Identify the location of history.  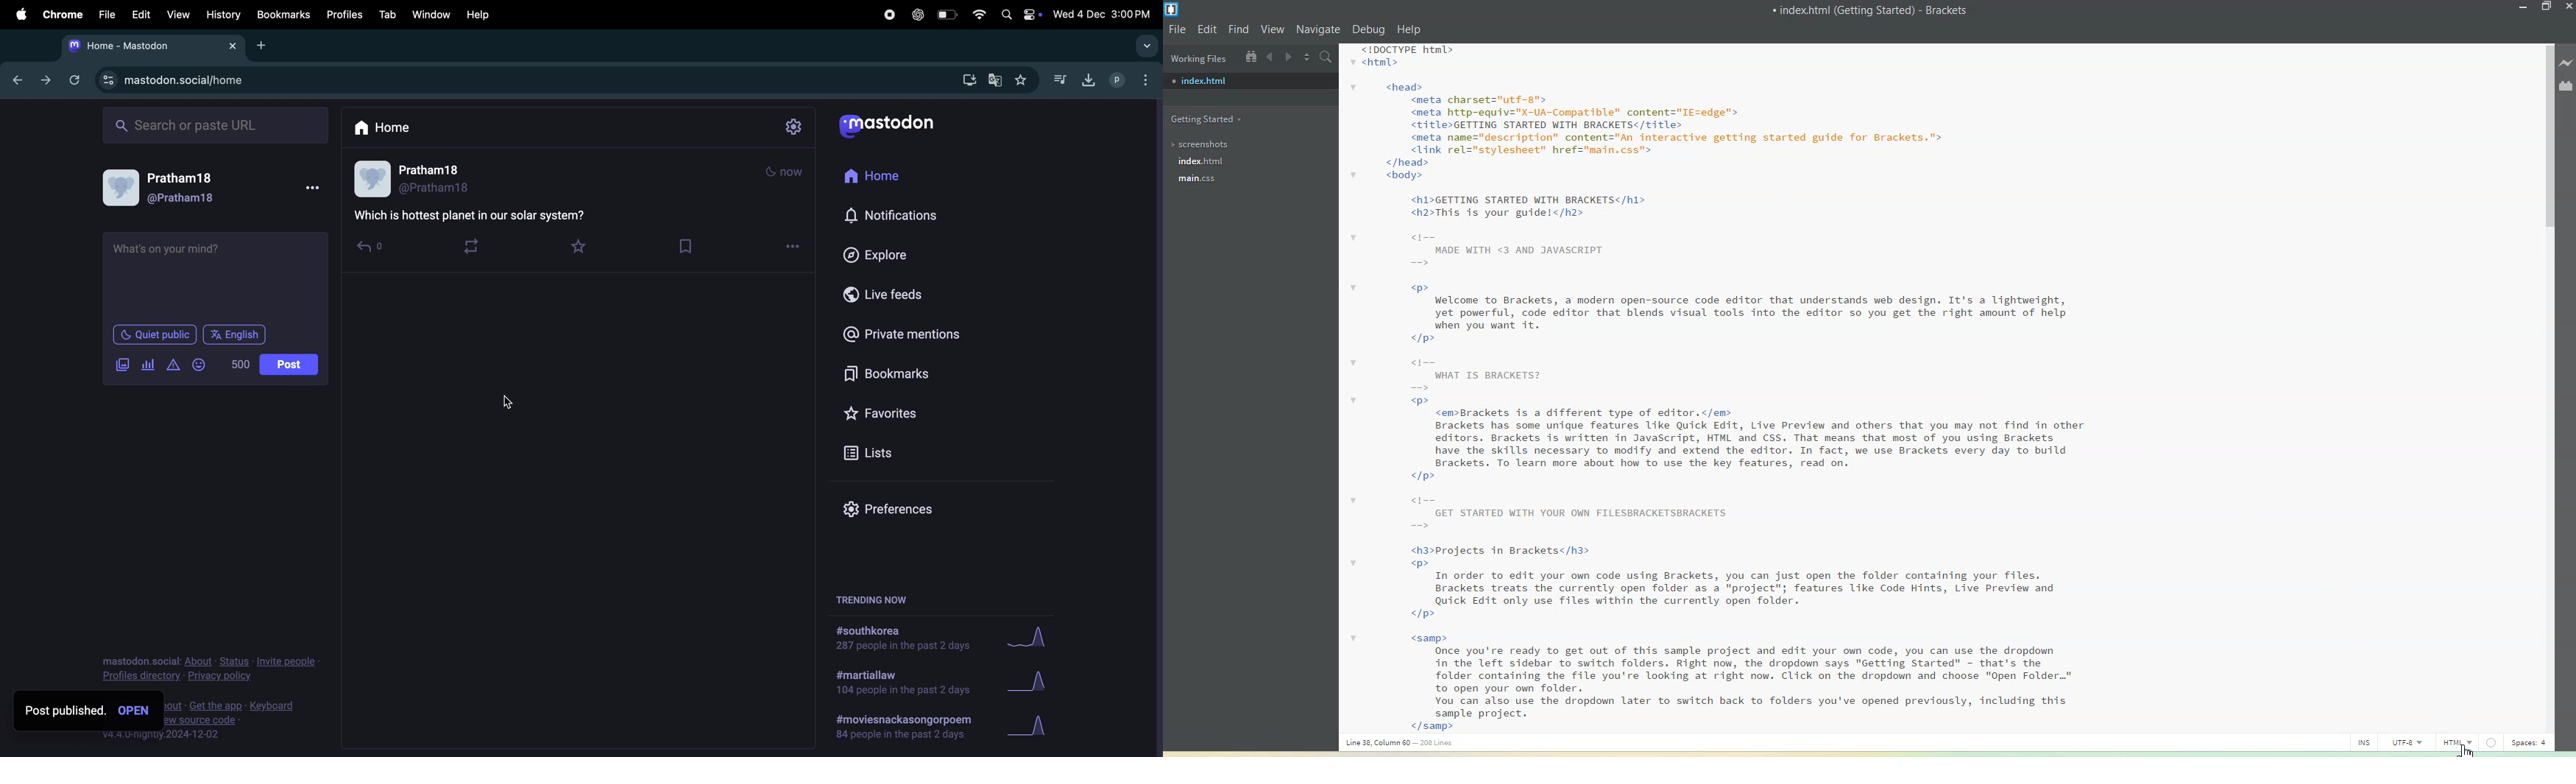
(224, 15).